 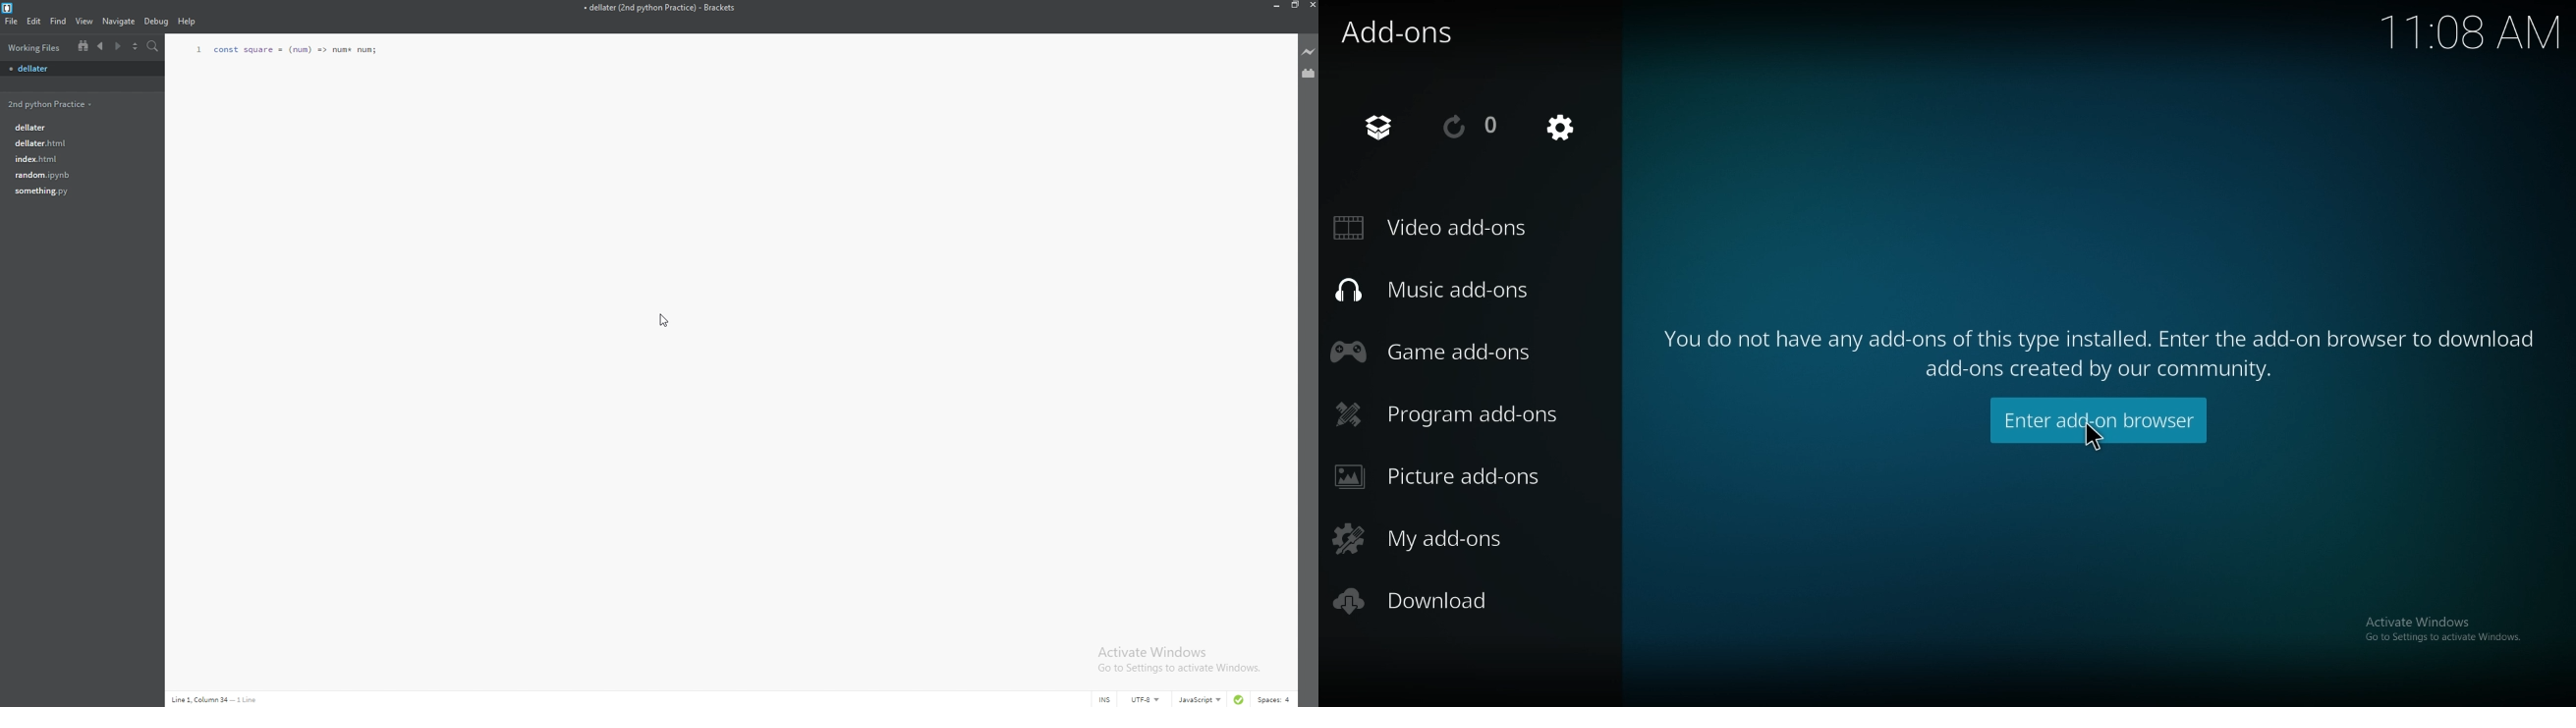 I want to click on picture add ons, so click(x=1450, y=476).